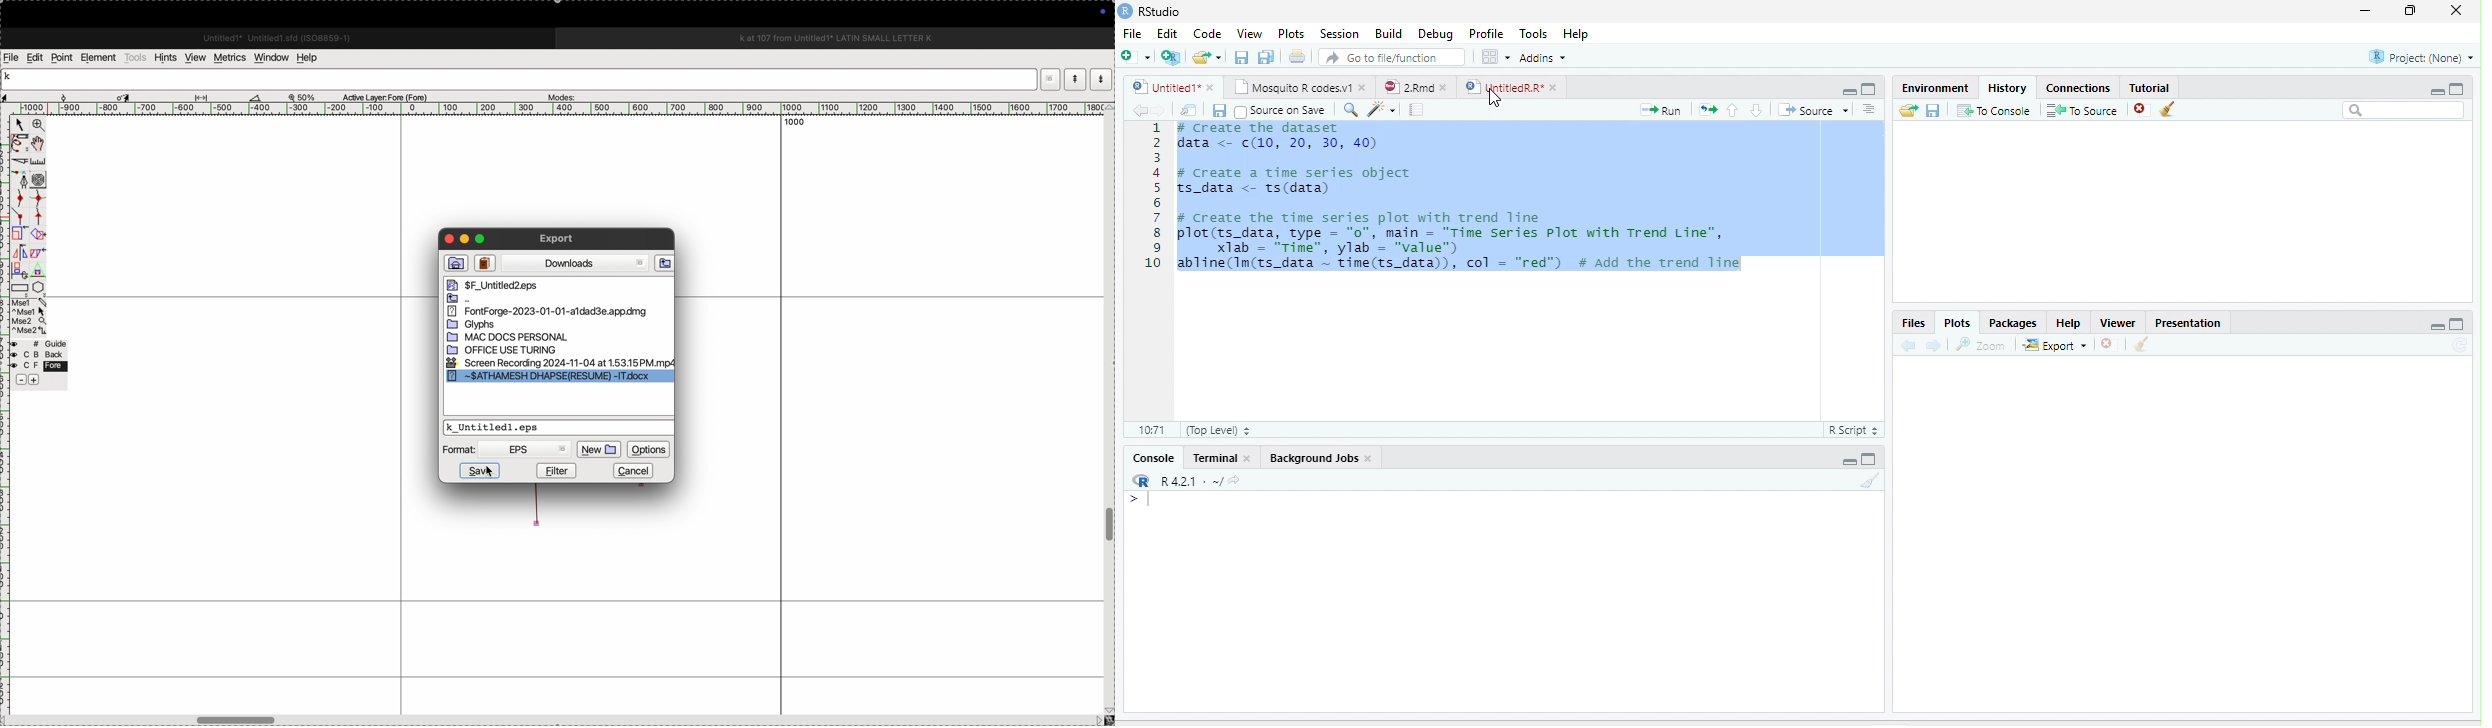  What do you see at coordinates (1340, 33) in the screenshot?
I see `Session` at bounding box center [1340, 33].